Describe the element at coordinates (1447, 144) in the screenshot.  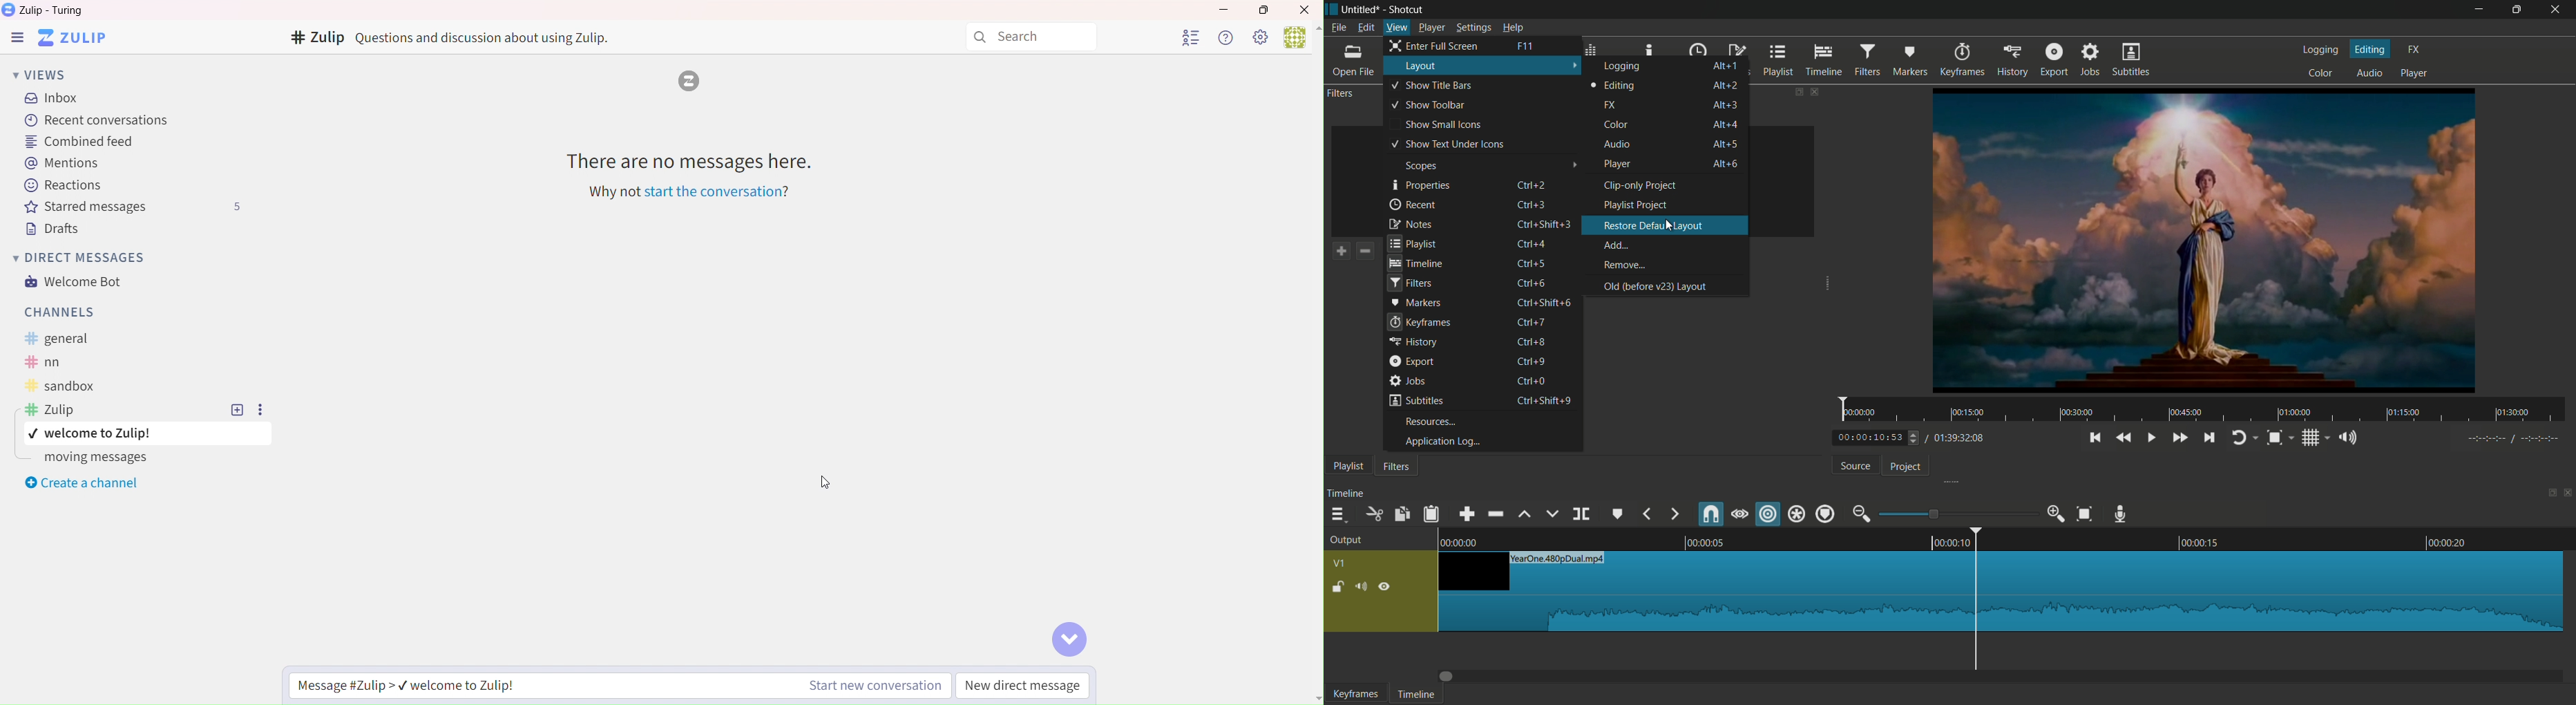
I see `show text under icons` at that location.